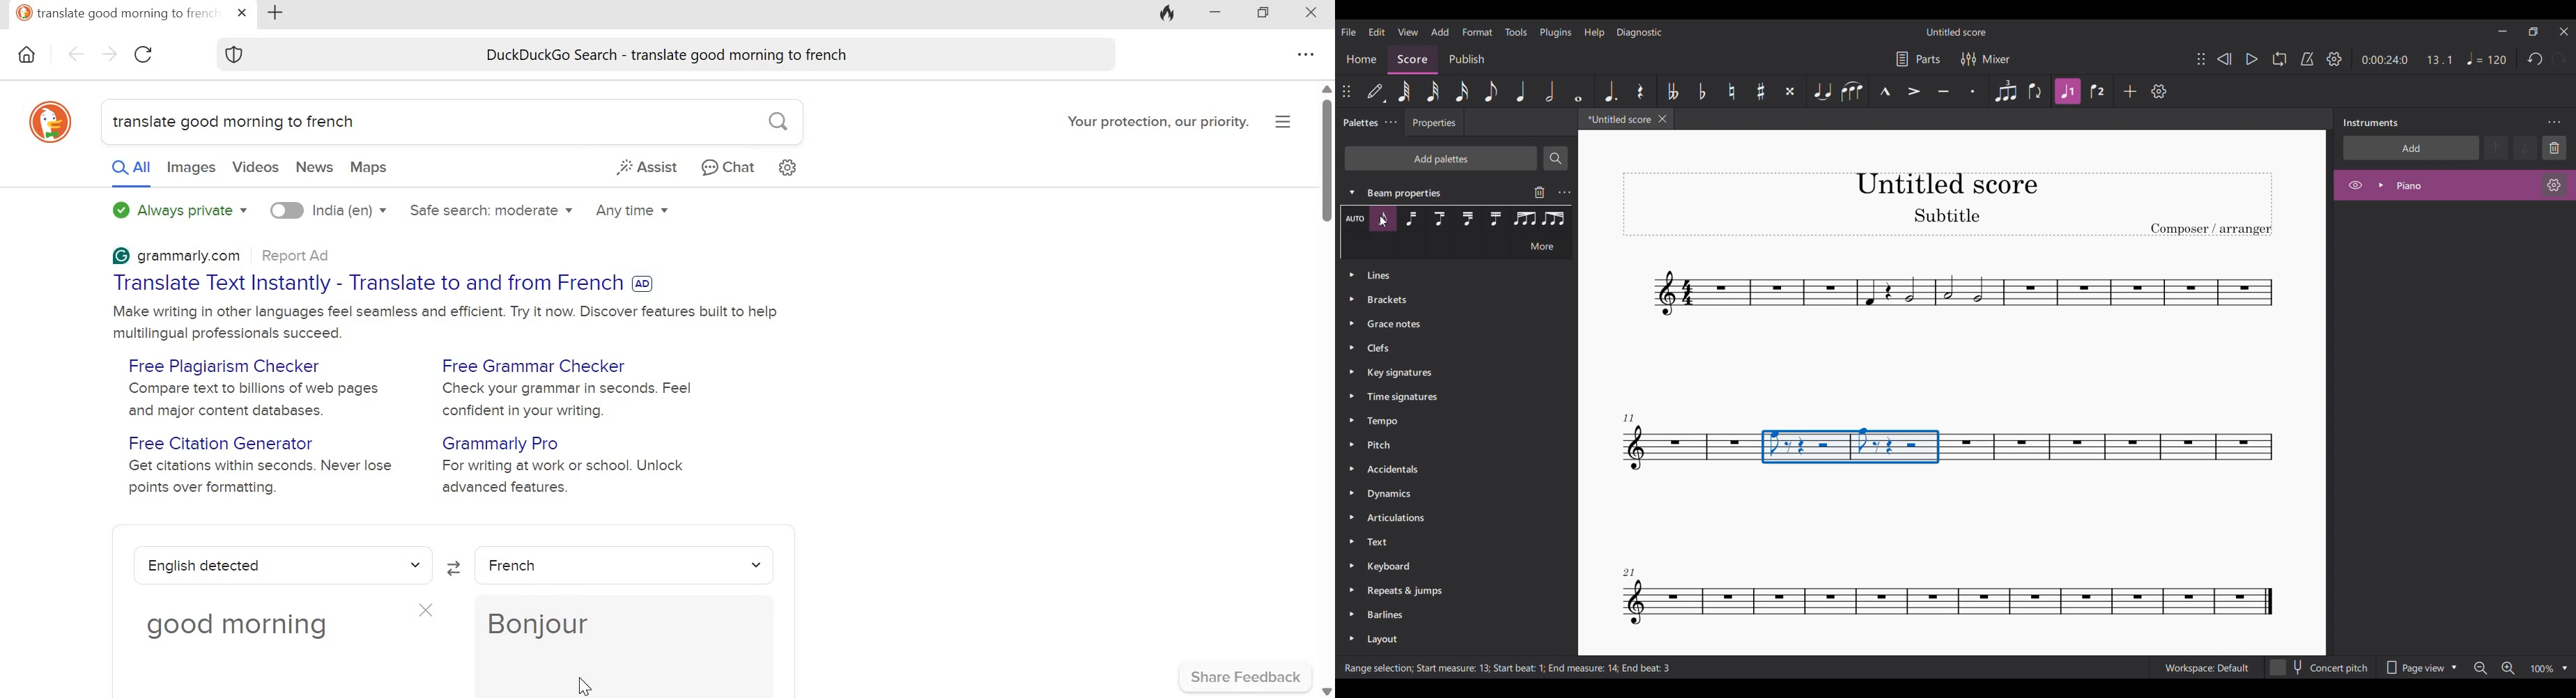 The height and width of the screenshot is (700, 2576). I want to click on Any time, so click(635, 210).